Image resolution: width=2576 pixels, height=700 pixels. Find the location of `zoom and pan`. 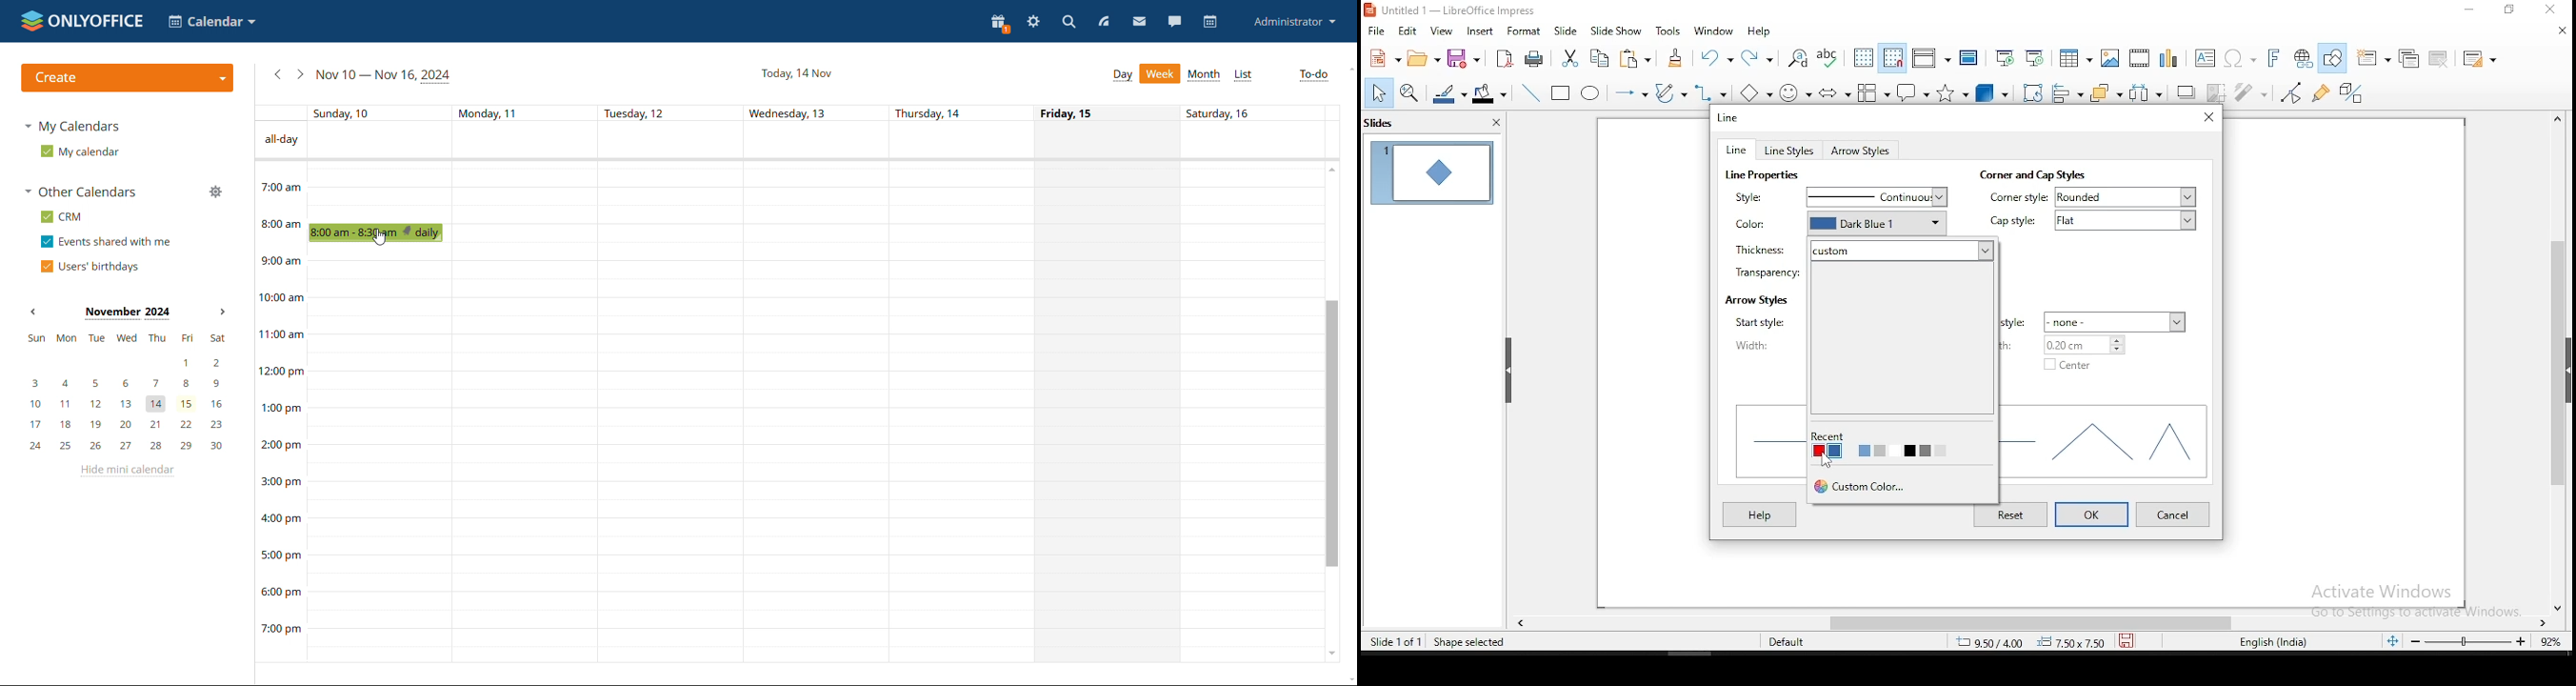

zoom and pan is located at coordinates (1409, 95).